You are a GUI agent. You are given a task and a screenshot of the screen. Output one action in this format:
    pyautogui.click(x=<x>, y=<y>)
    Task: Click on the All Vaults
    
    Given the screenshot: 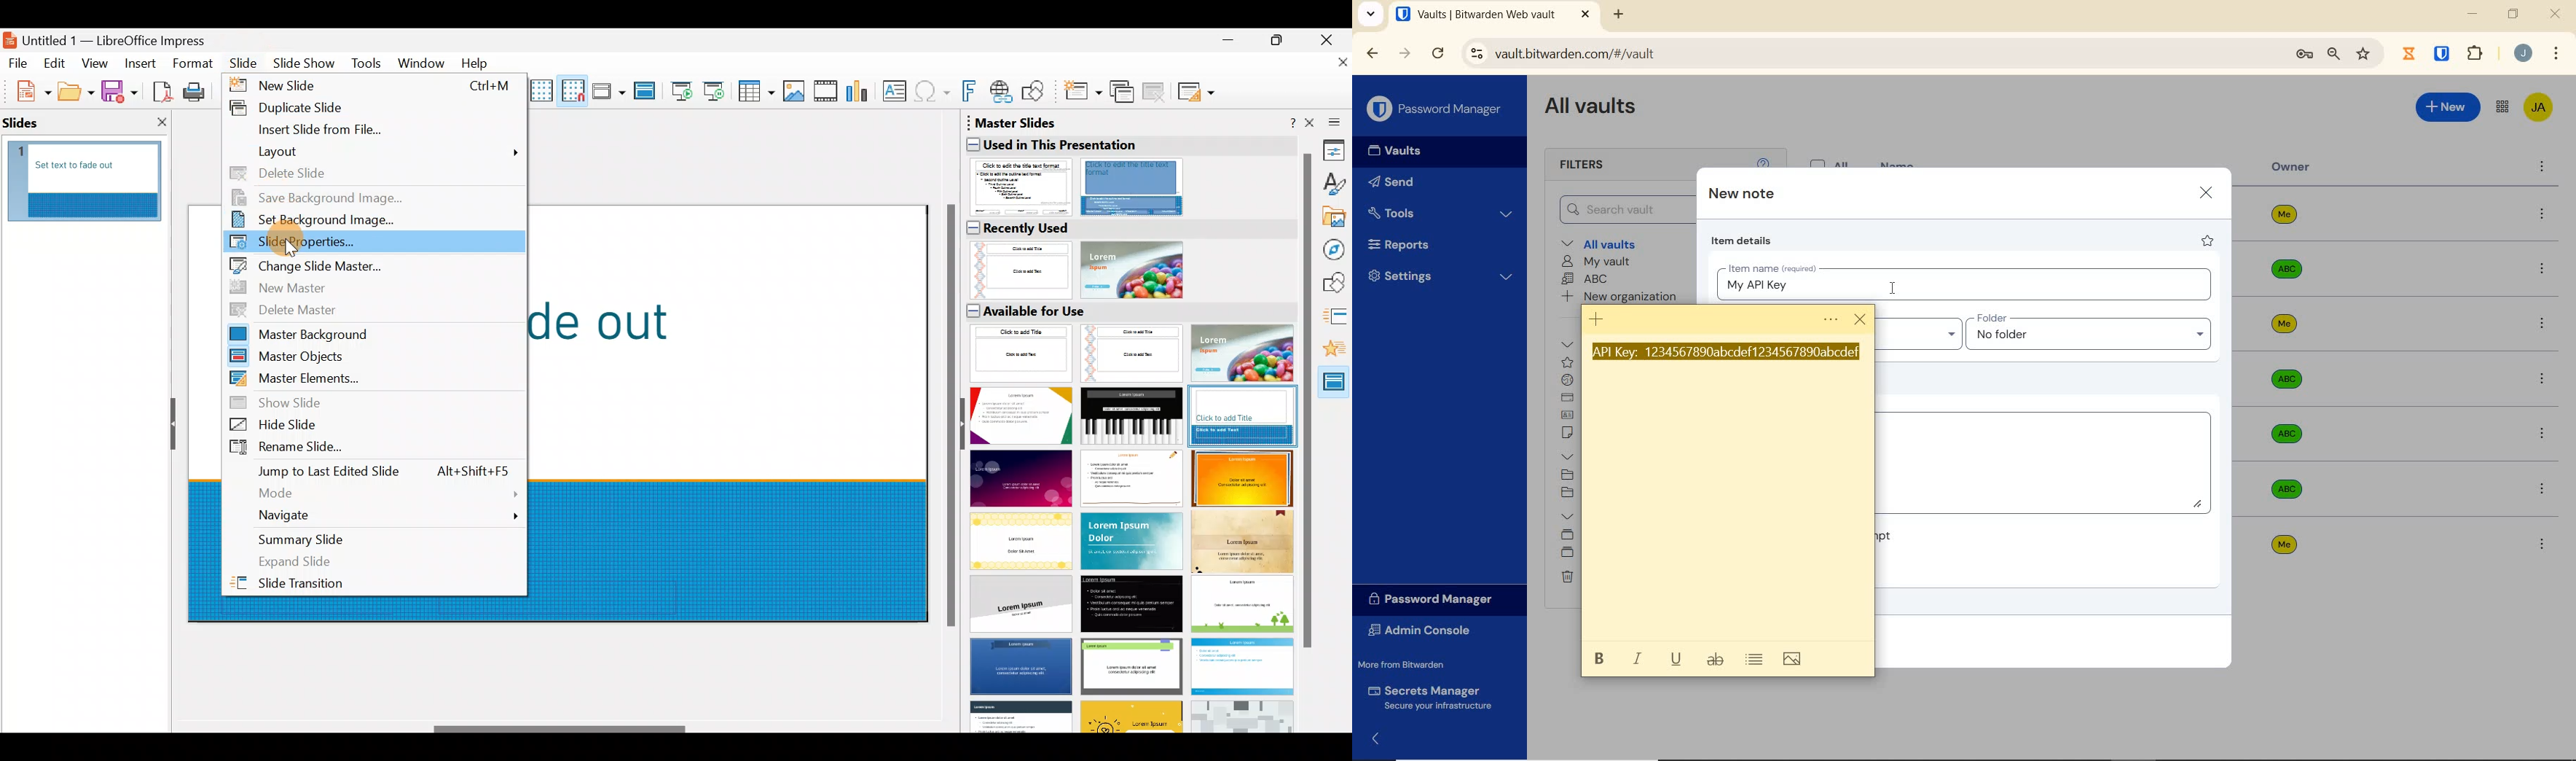 What is the action you would take?
    pyautogui.click(x=1597, y=111)
    